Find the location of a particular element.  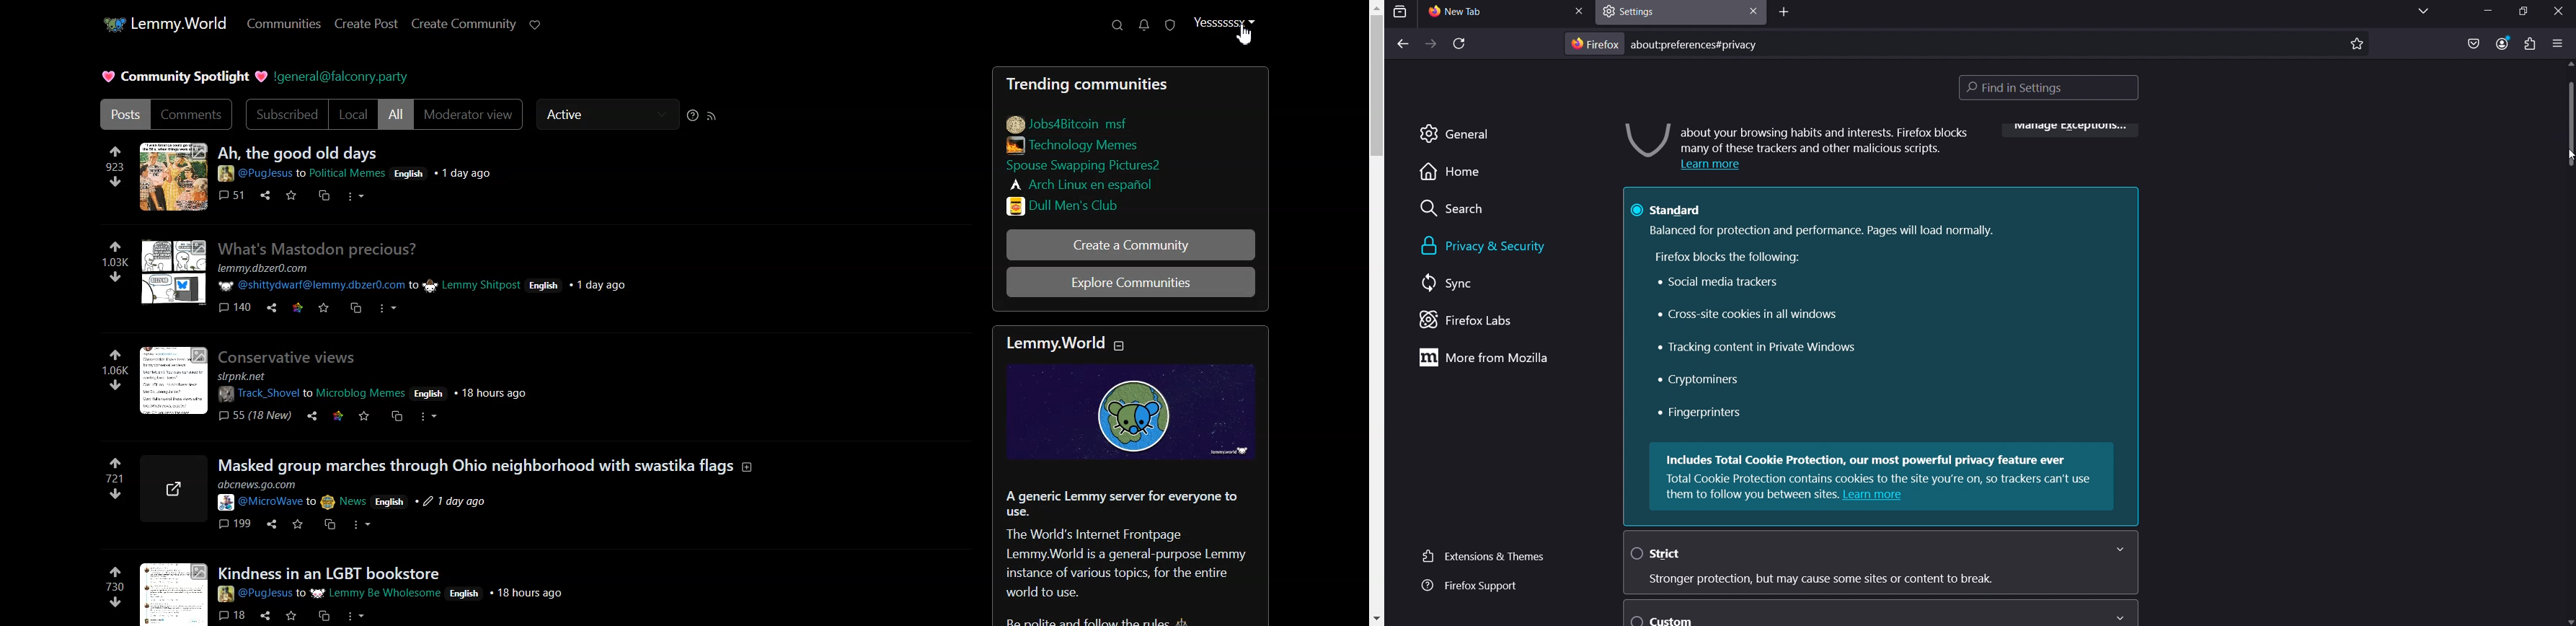

numbers is located at coordinates (116, 371).